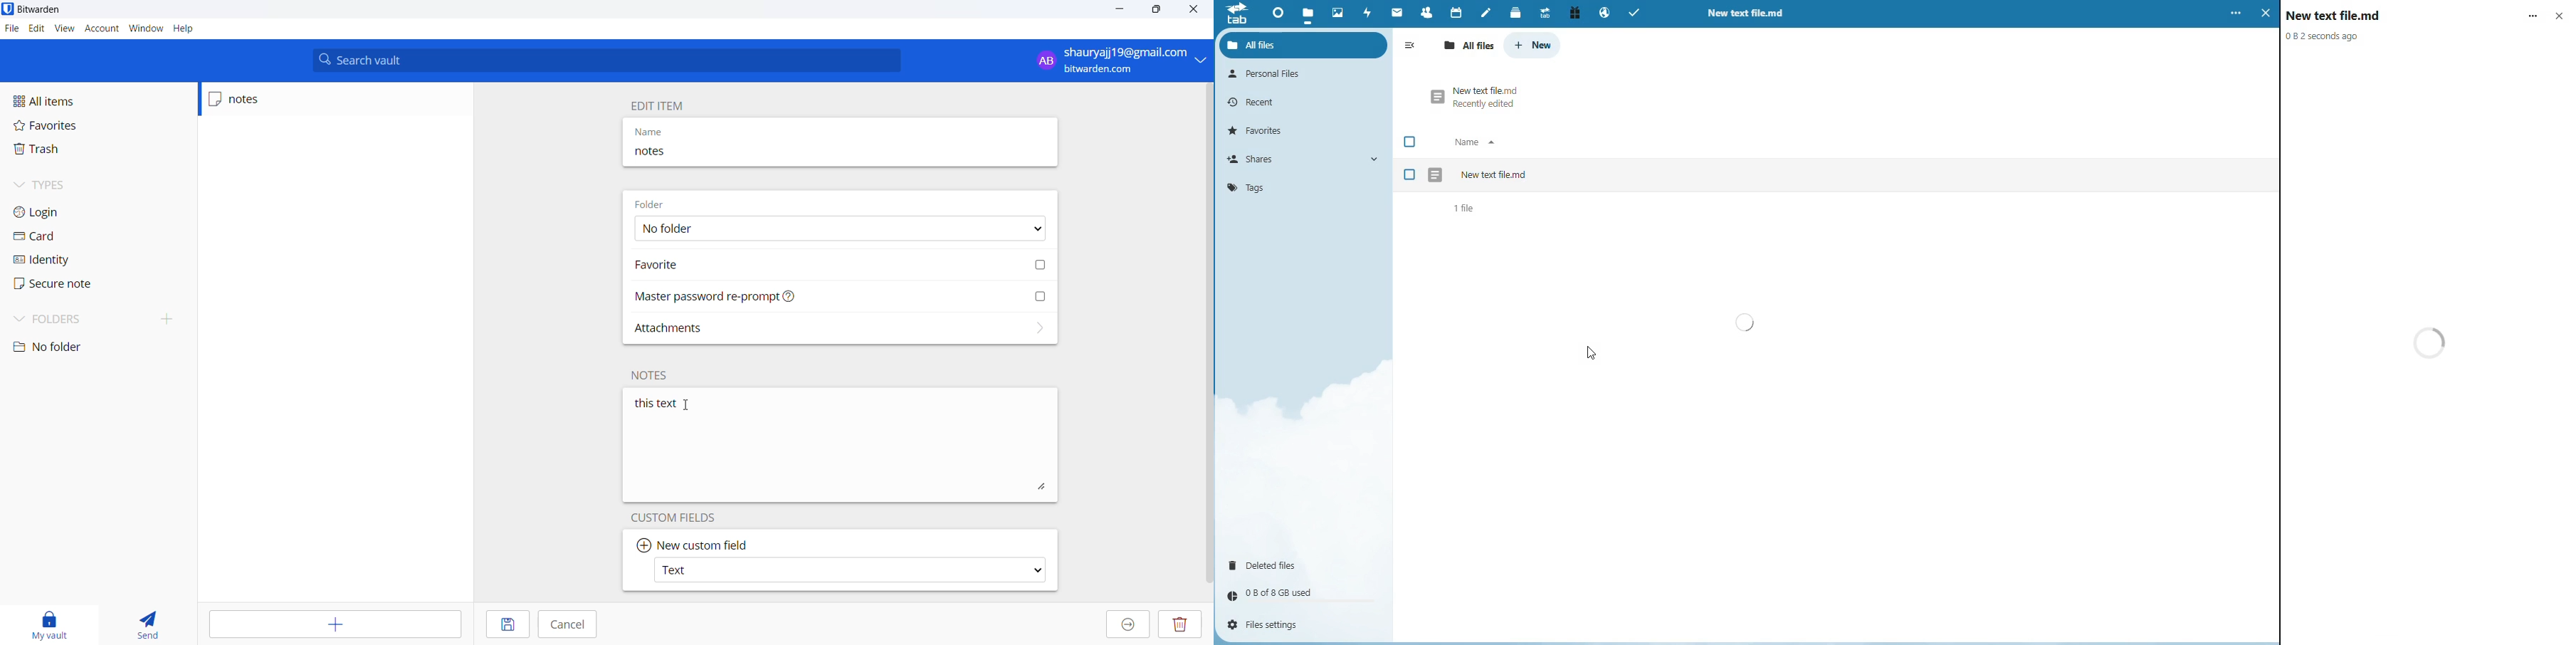 The height and width of the screenshot is (672, 2576). What do you see at coordinates (1478, 142) in the screenshot?
I see `Sorted by Name` at bounding box center [1478, 142].